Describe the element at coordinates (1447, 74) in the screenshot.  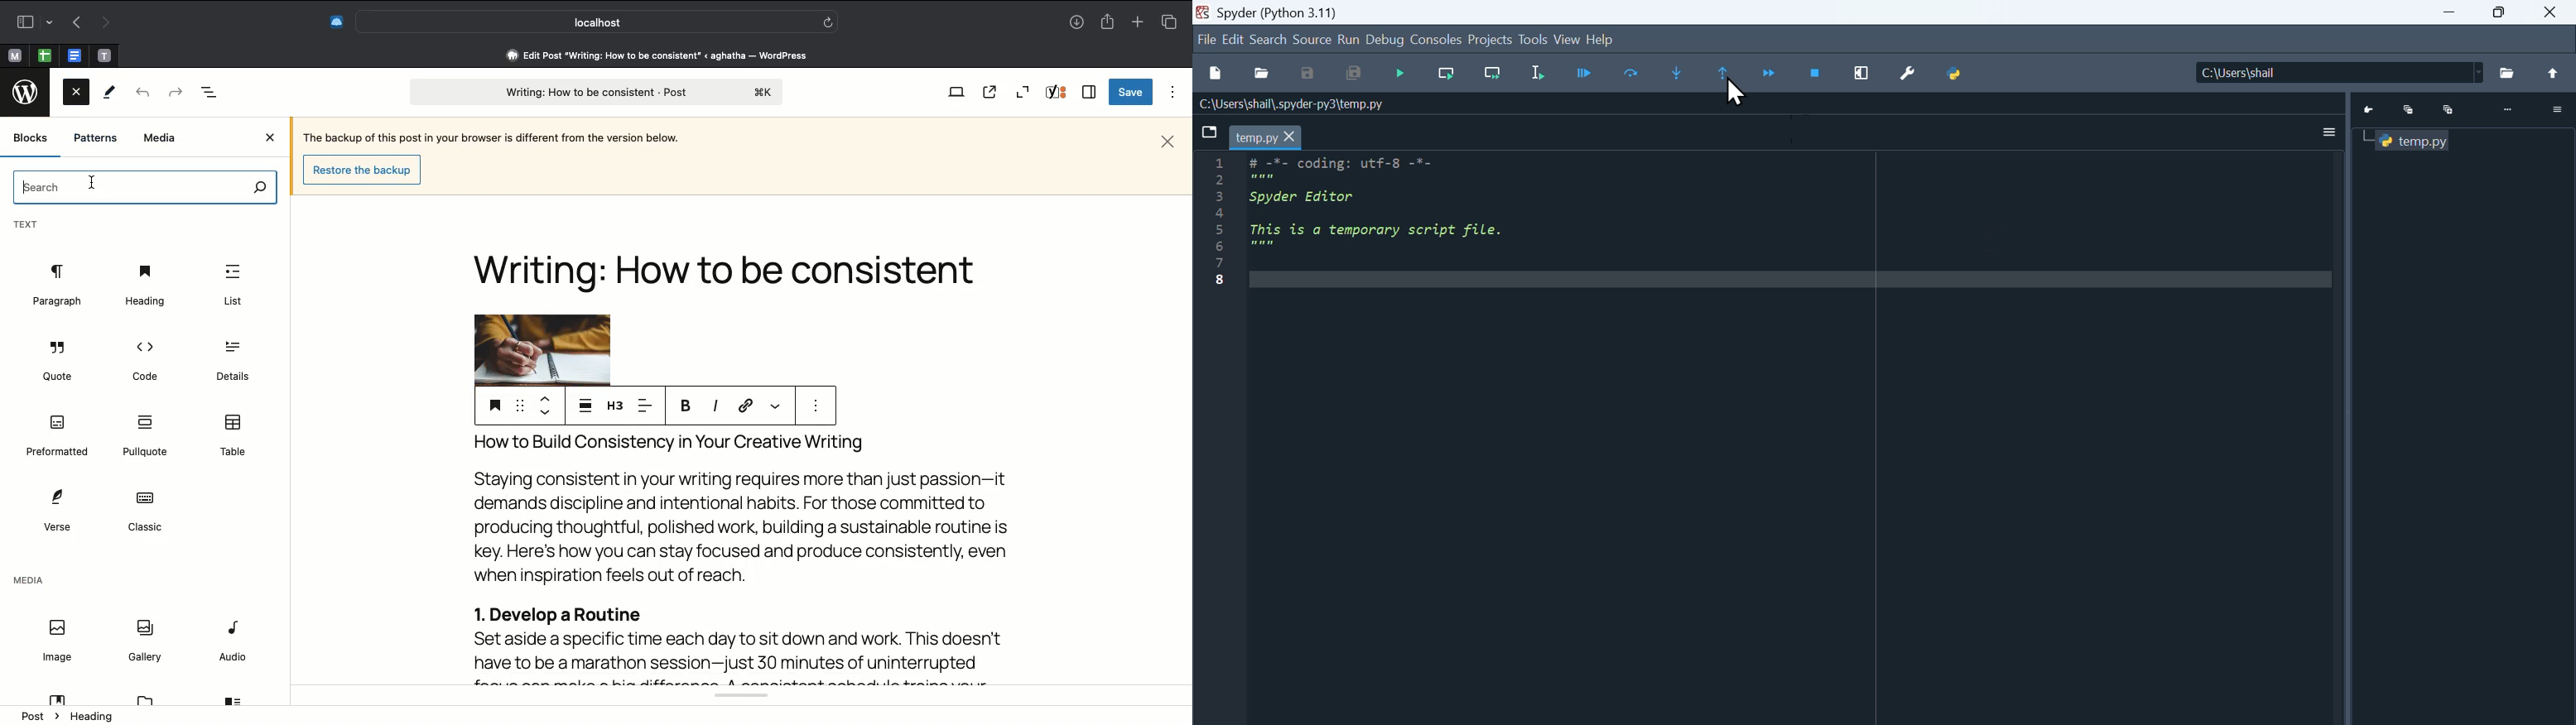
I see `Run current cell` at that location.